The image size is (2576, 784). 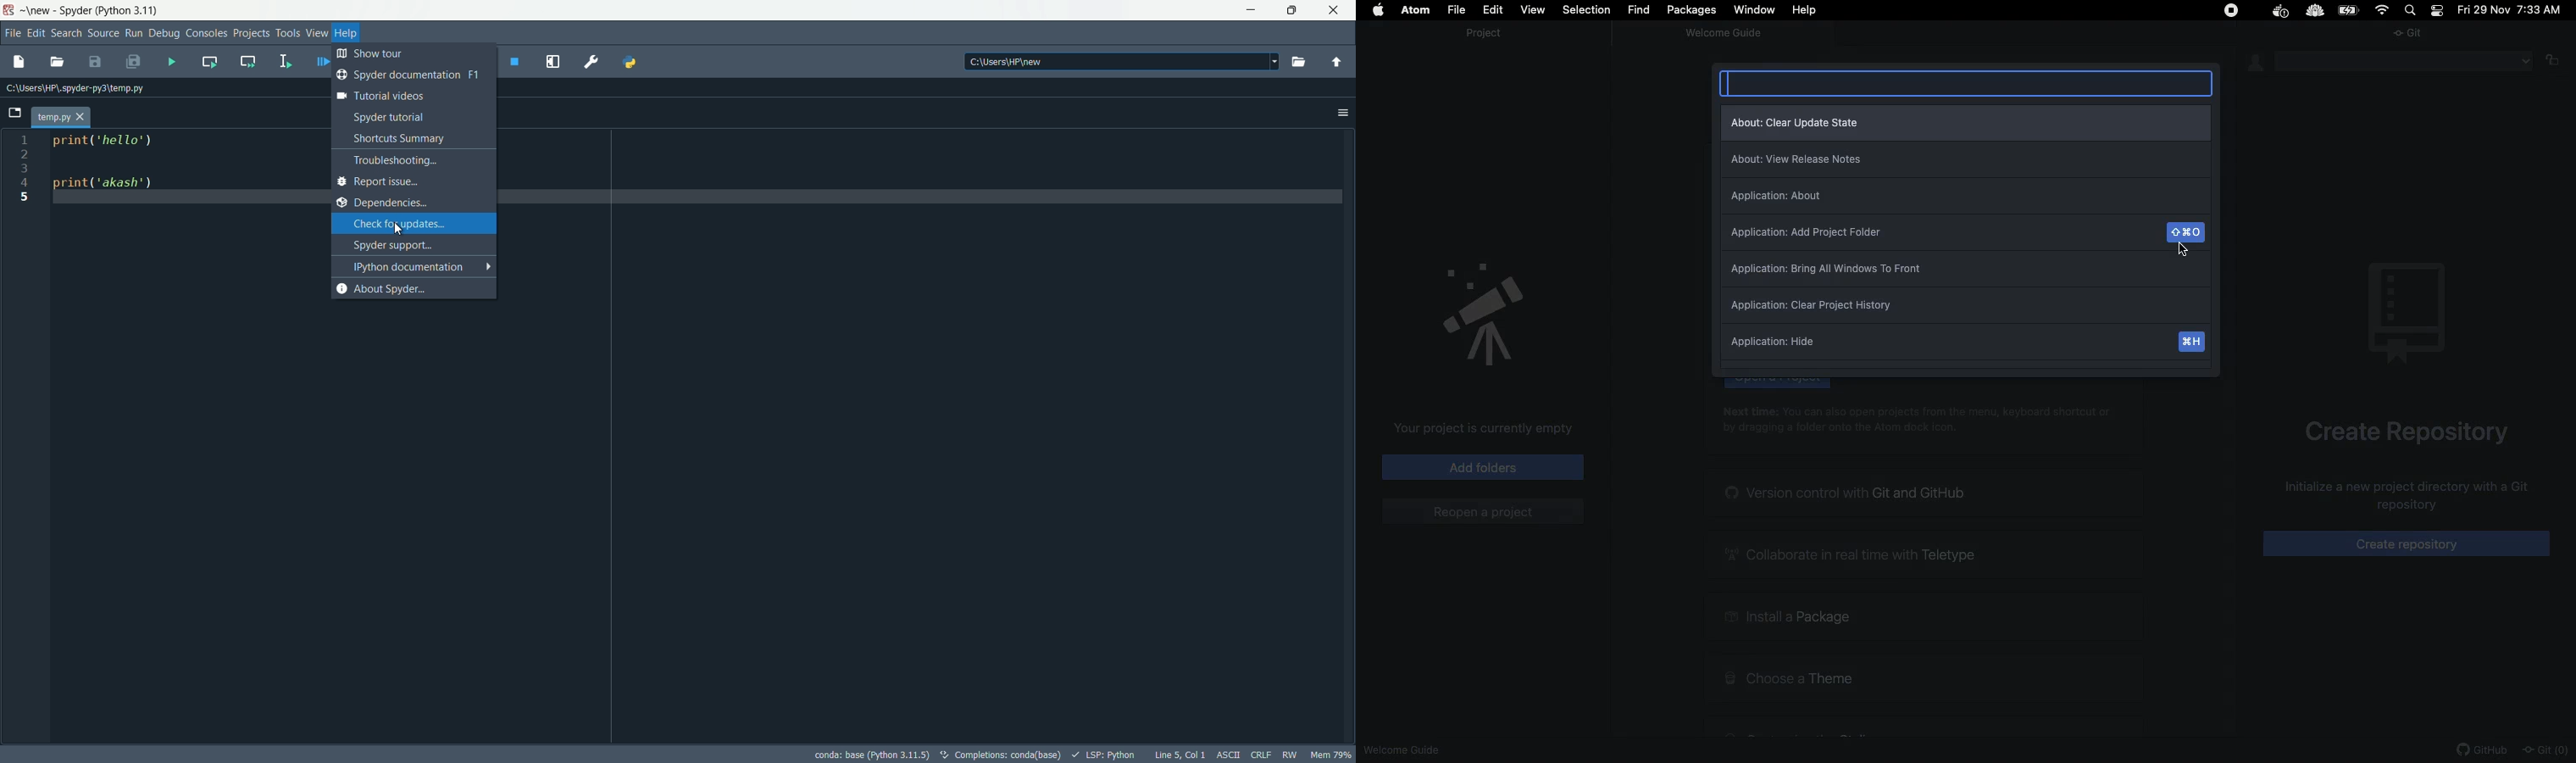 I want to click on file name, so click(x=54, y=117).